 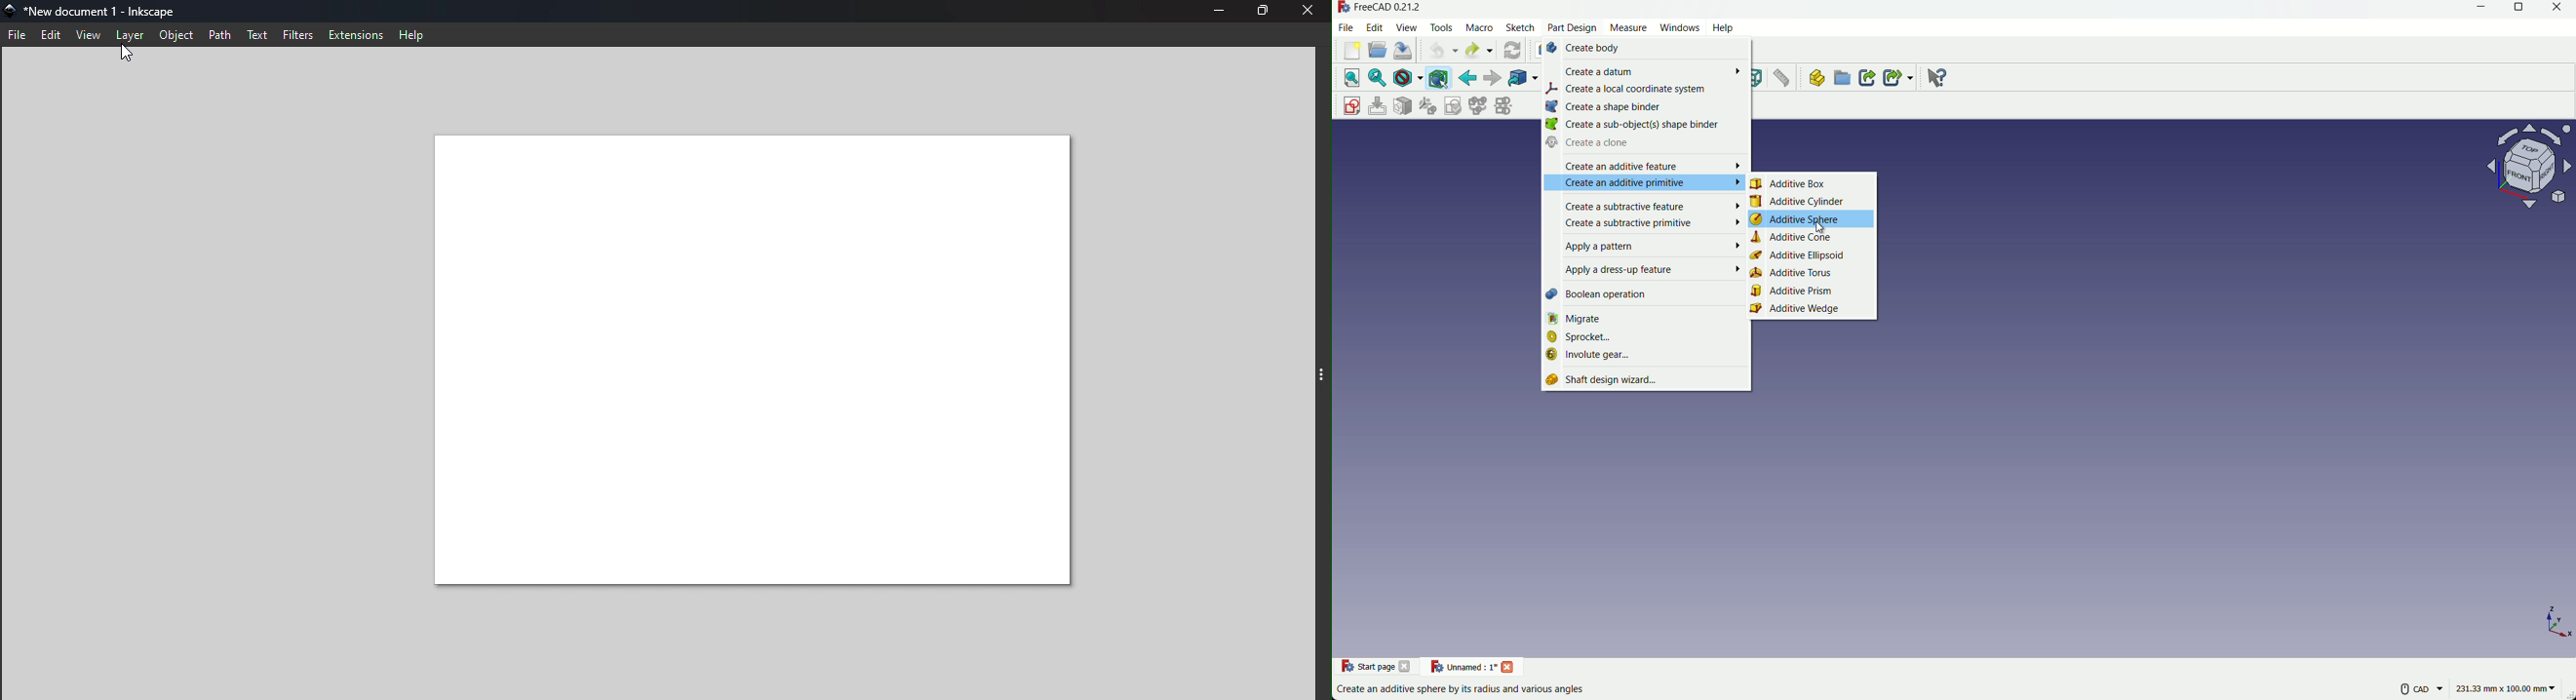 I want to click on Text, so click(x=258, y=36).